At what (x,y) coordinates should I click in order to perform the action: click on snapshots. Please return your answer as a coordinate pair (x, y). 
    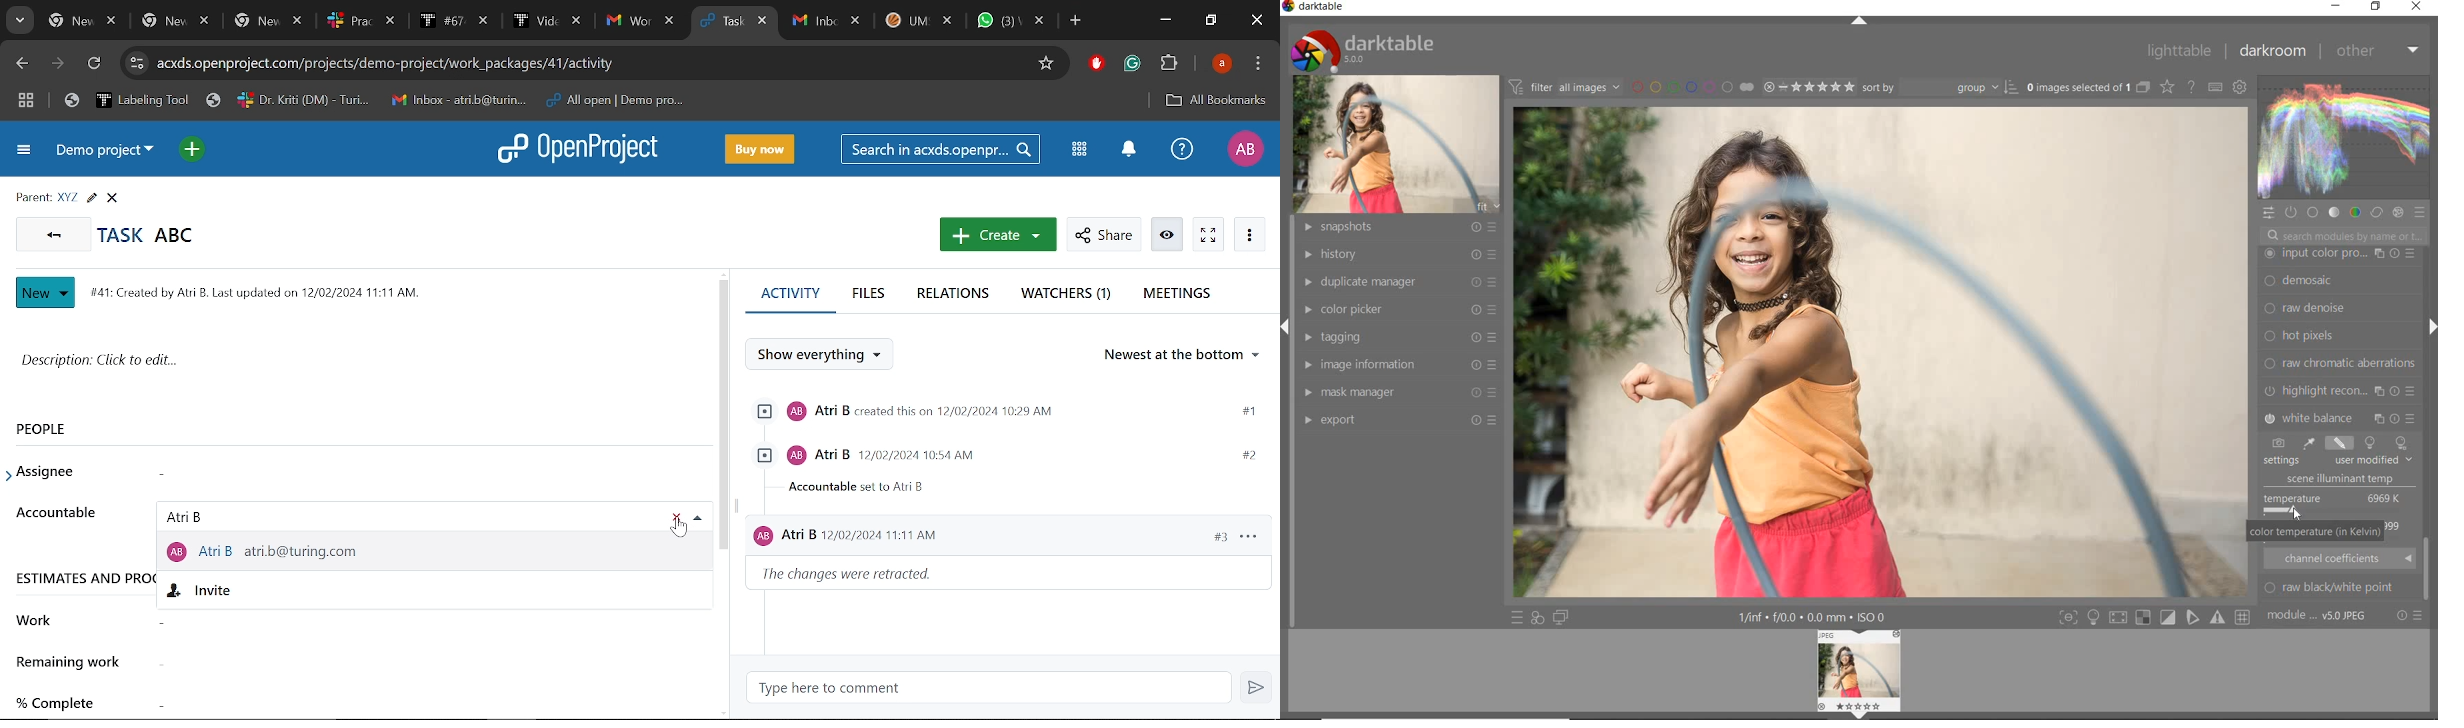
    Looking at the image, I should click on (1395, 228).